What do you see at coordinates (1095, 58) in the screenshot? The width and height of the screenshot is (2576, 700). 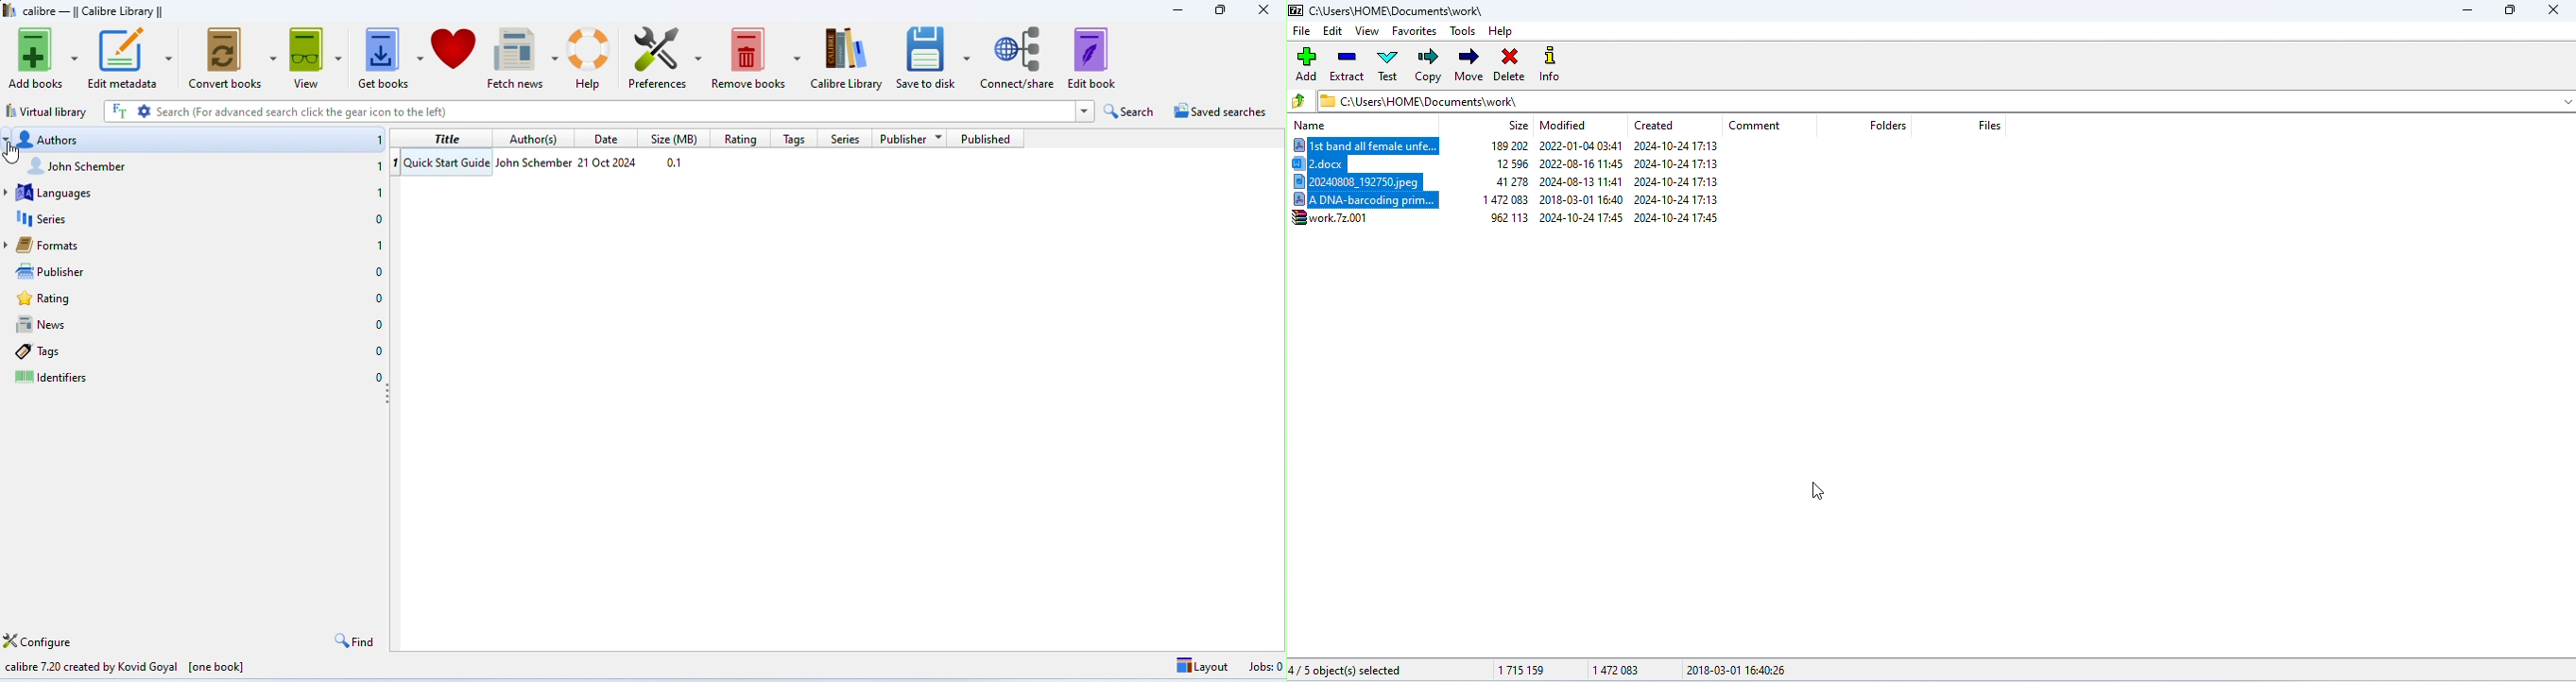 I see `edit book` at bounding box center [1095, 58].